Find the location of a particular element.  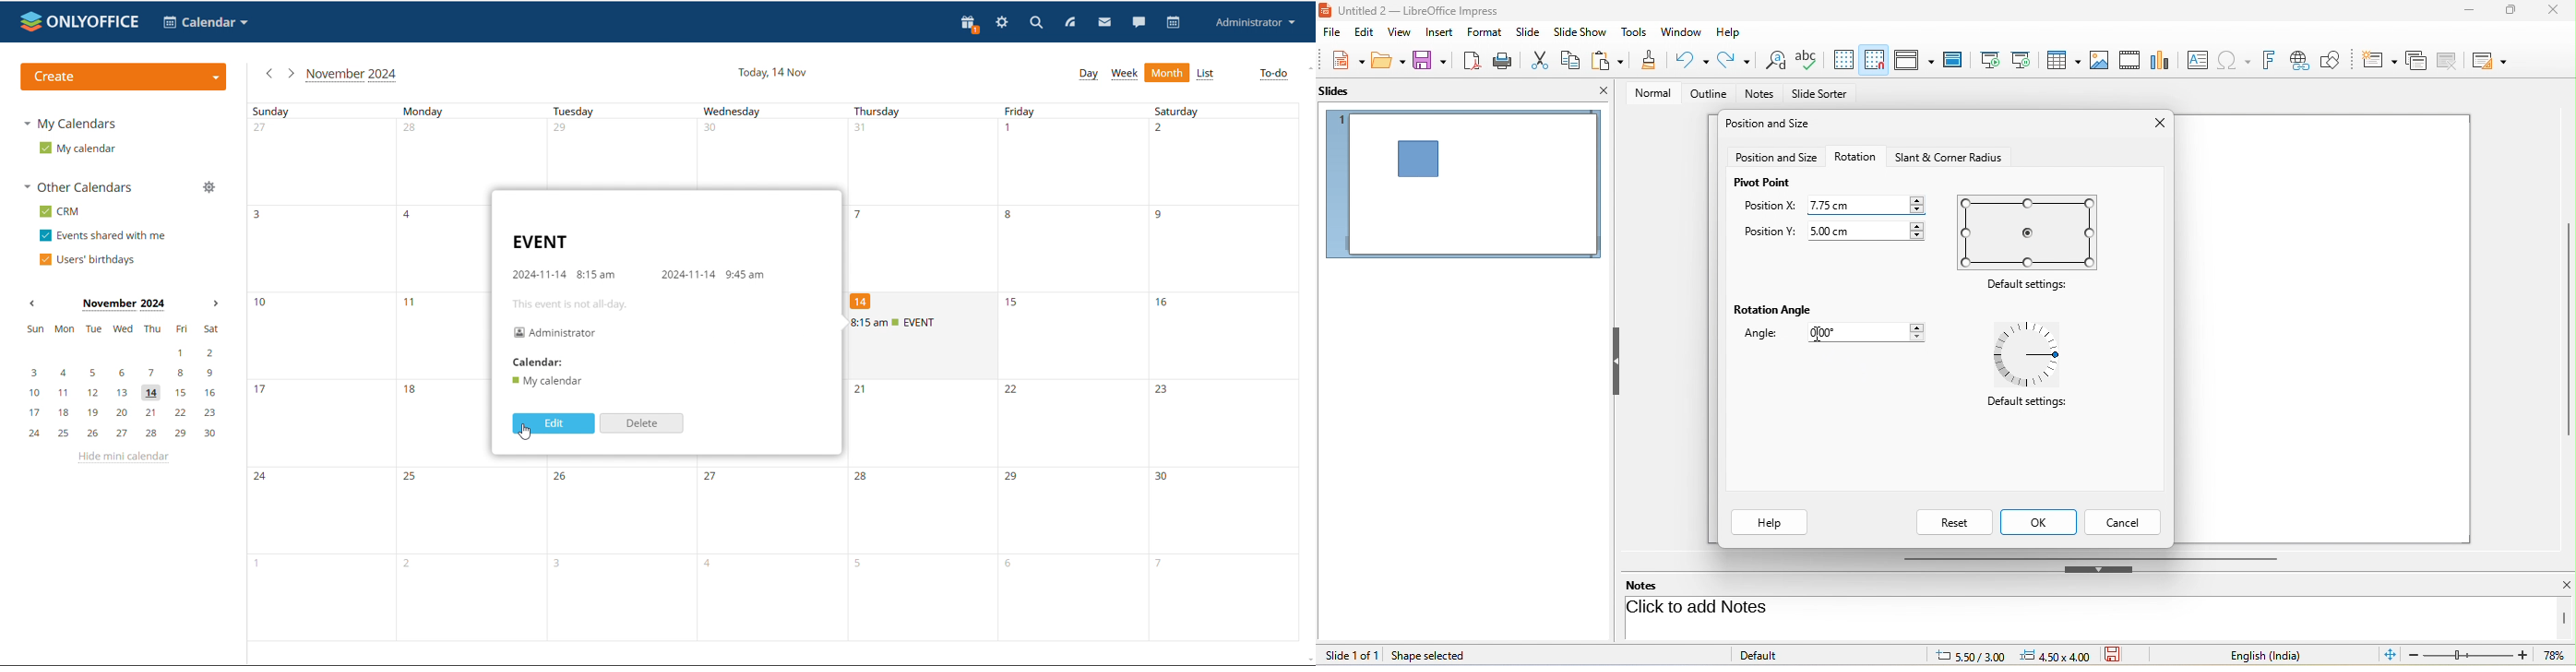

month view is located at coordinates (1168, 72).